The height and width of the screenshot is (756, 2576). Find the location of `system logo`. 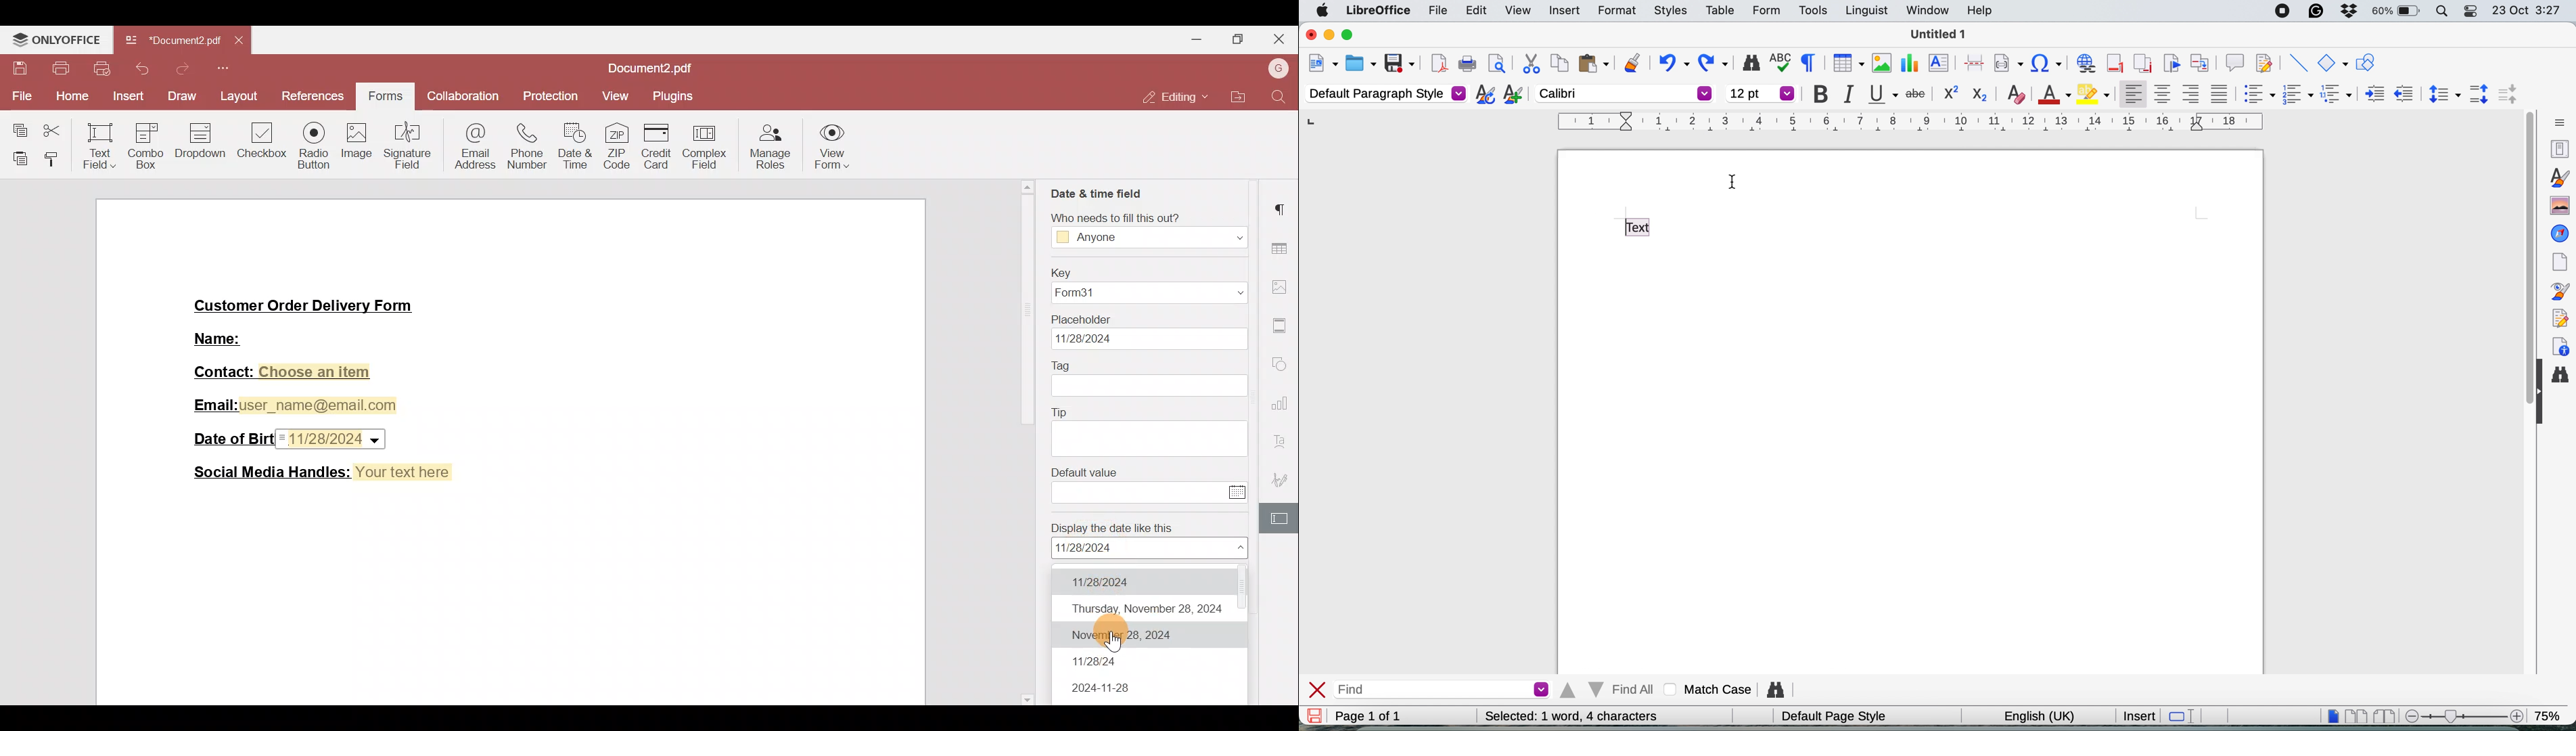

system logo is located at coordinates (1322, 11).